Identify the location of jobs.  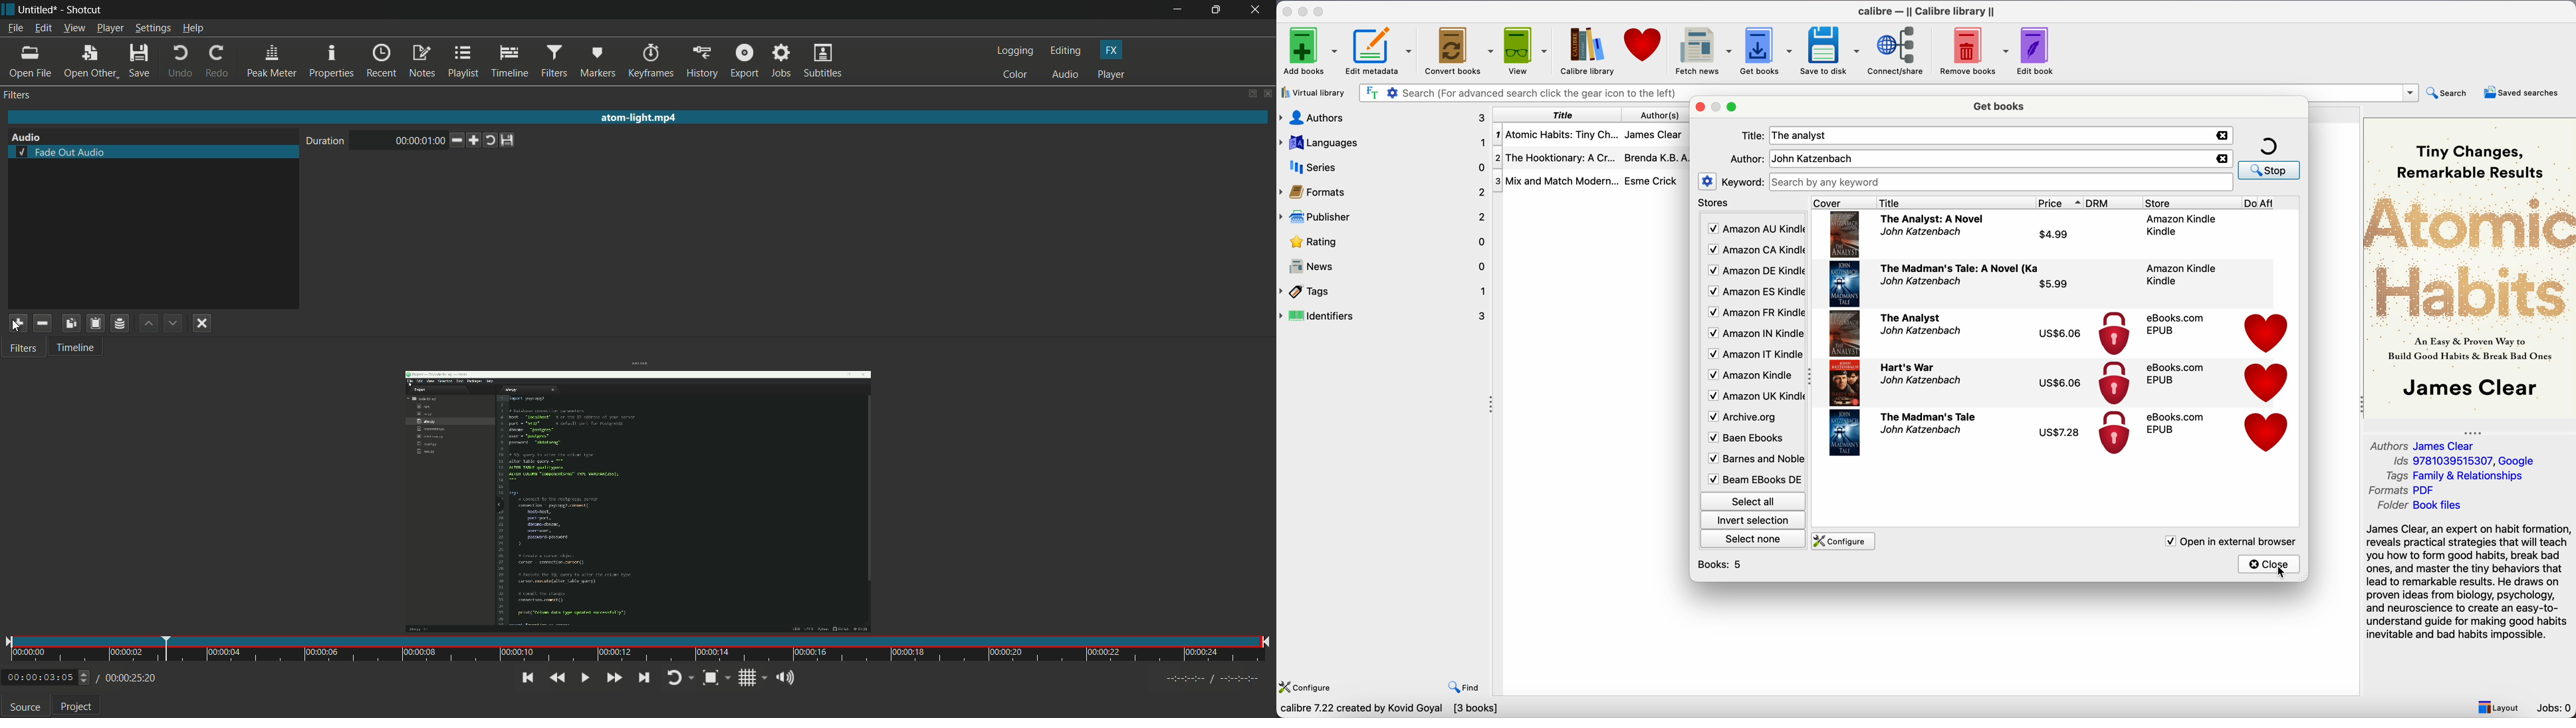
(779, 61).